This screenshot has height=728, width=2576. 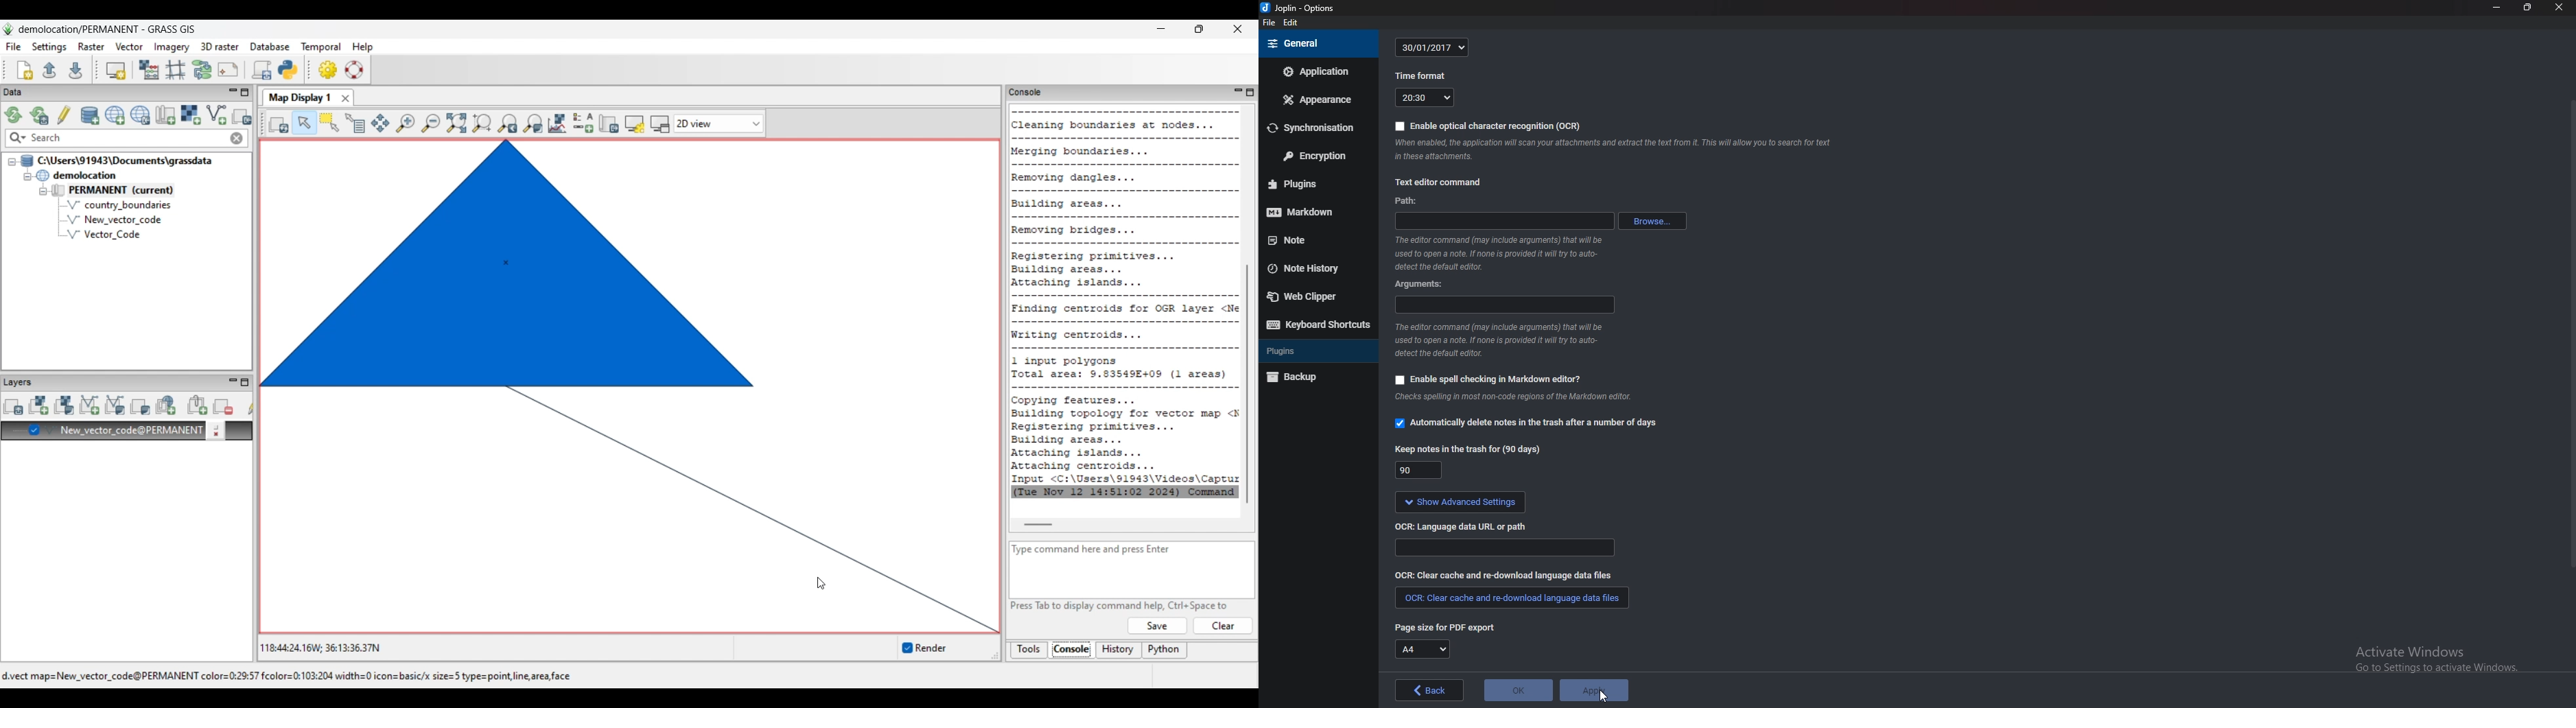 What do you see at coordinates (1437, 180) in the screenshot?
I see `text editor command` at bounding box center [1437, 180].